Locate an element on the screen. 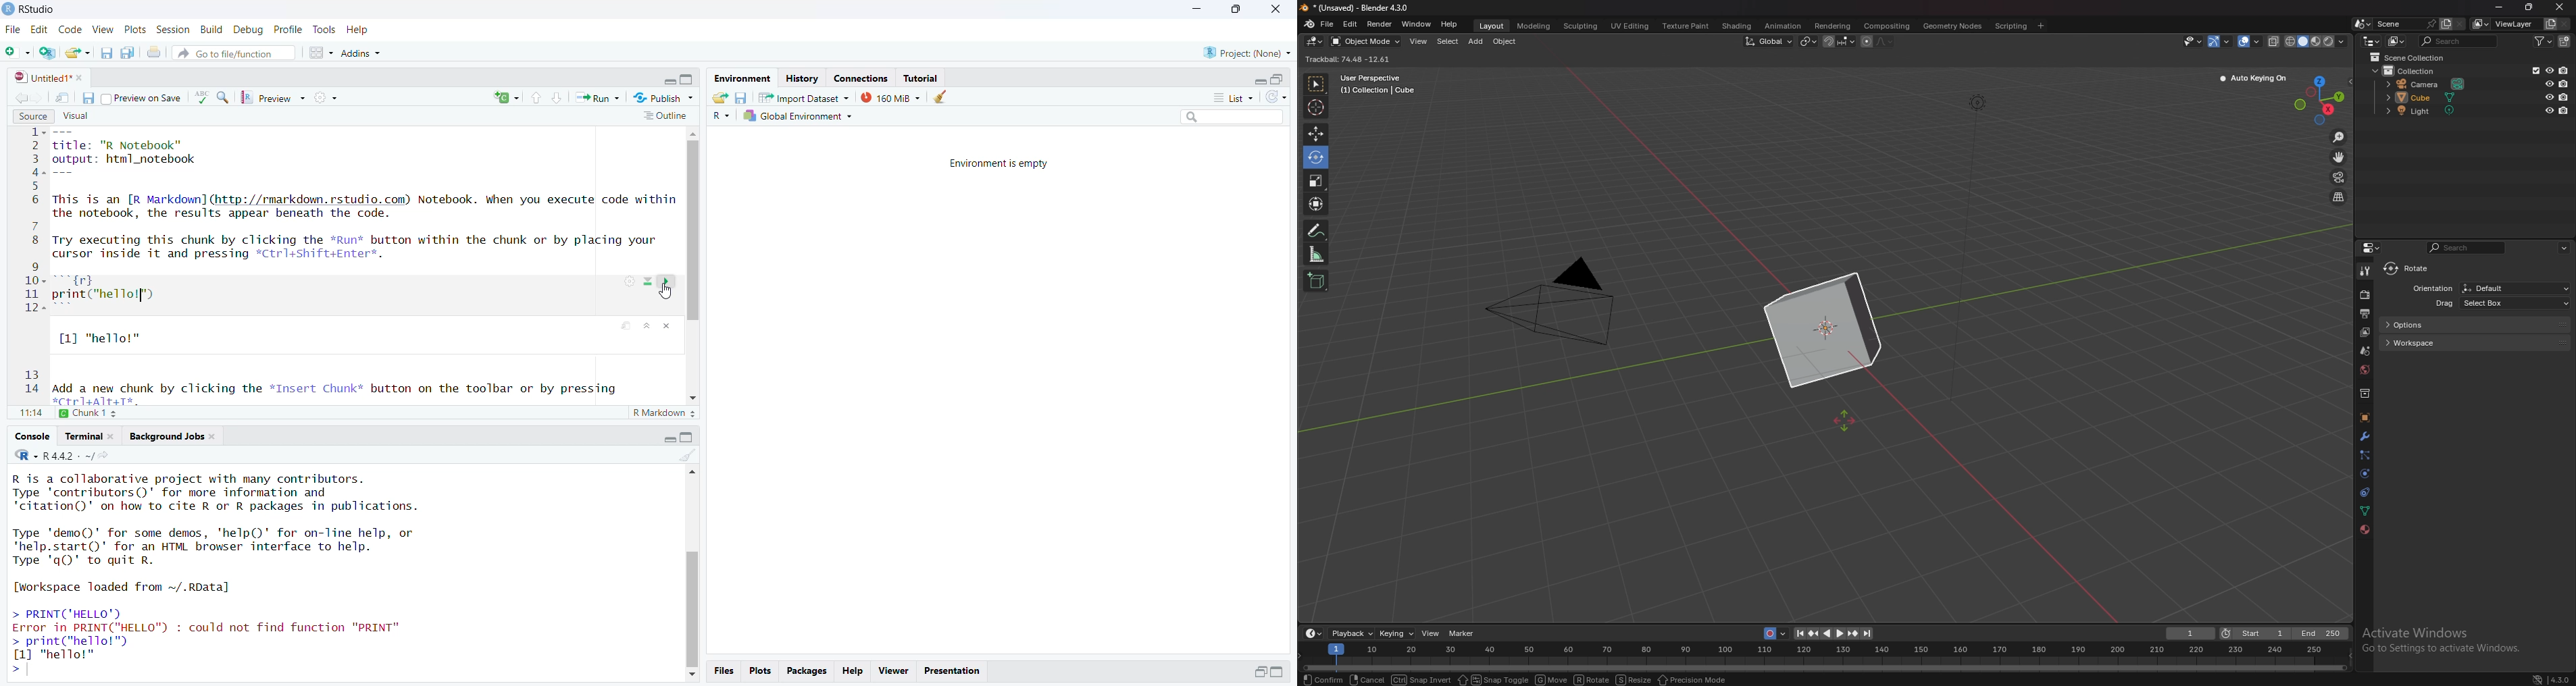  select is located at coordinates (1448, 41).